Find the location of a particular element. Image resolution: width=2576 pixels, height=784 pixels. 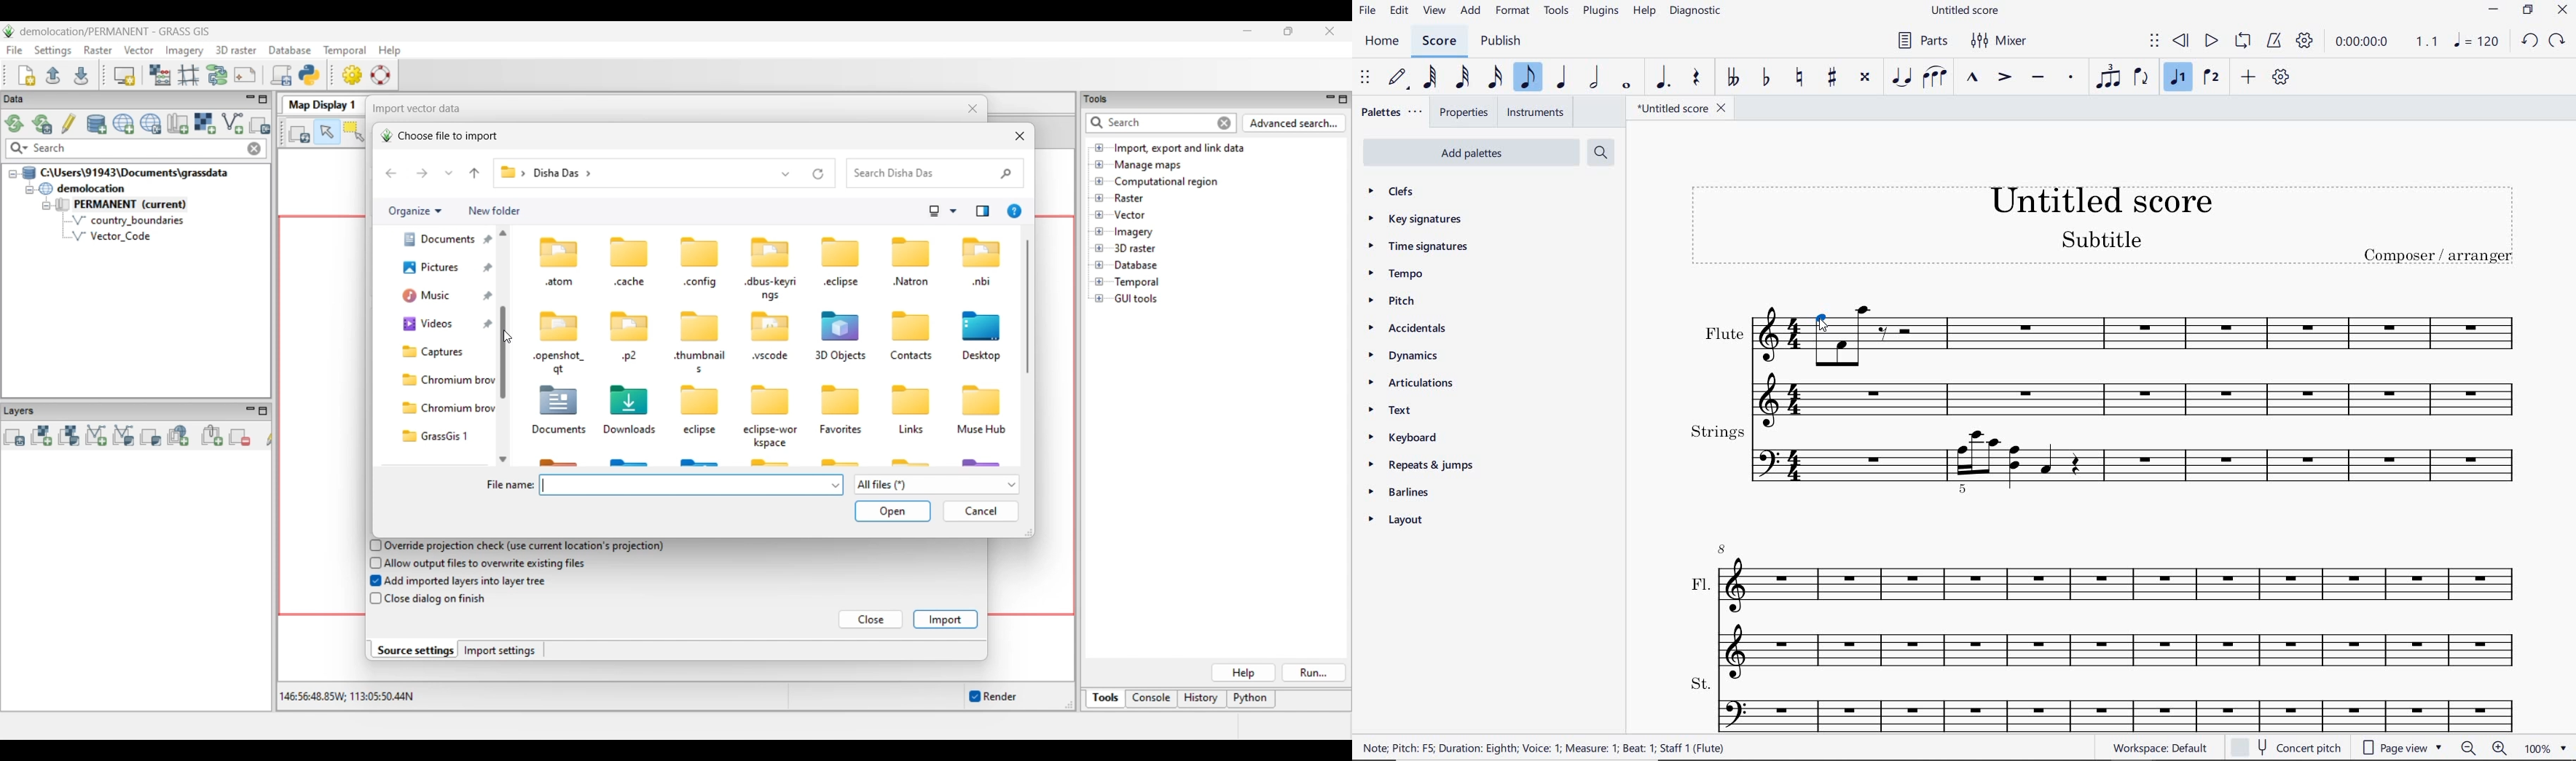

16TH NOTE is located at coordinates (1495, 78).